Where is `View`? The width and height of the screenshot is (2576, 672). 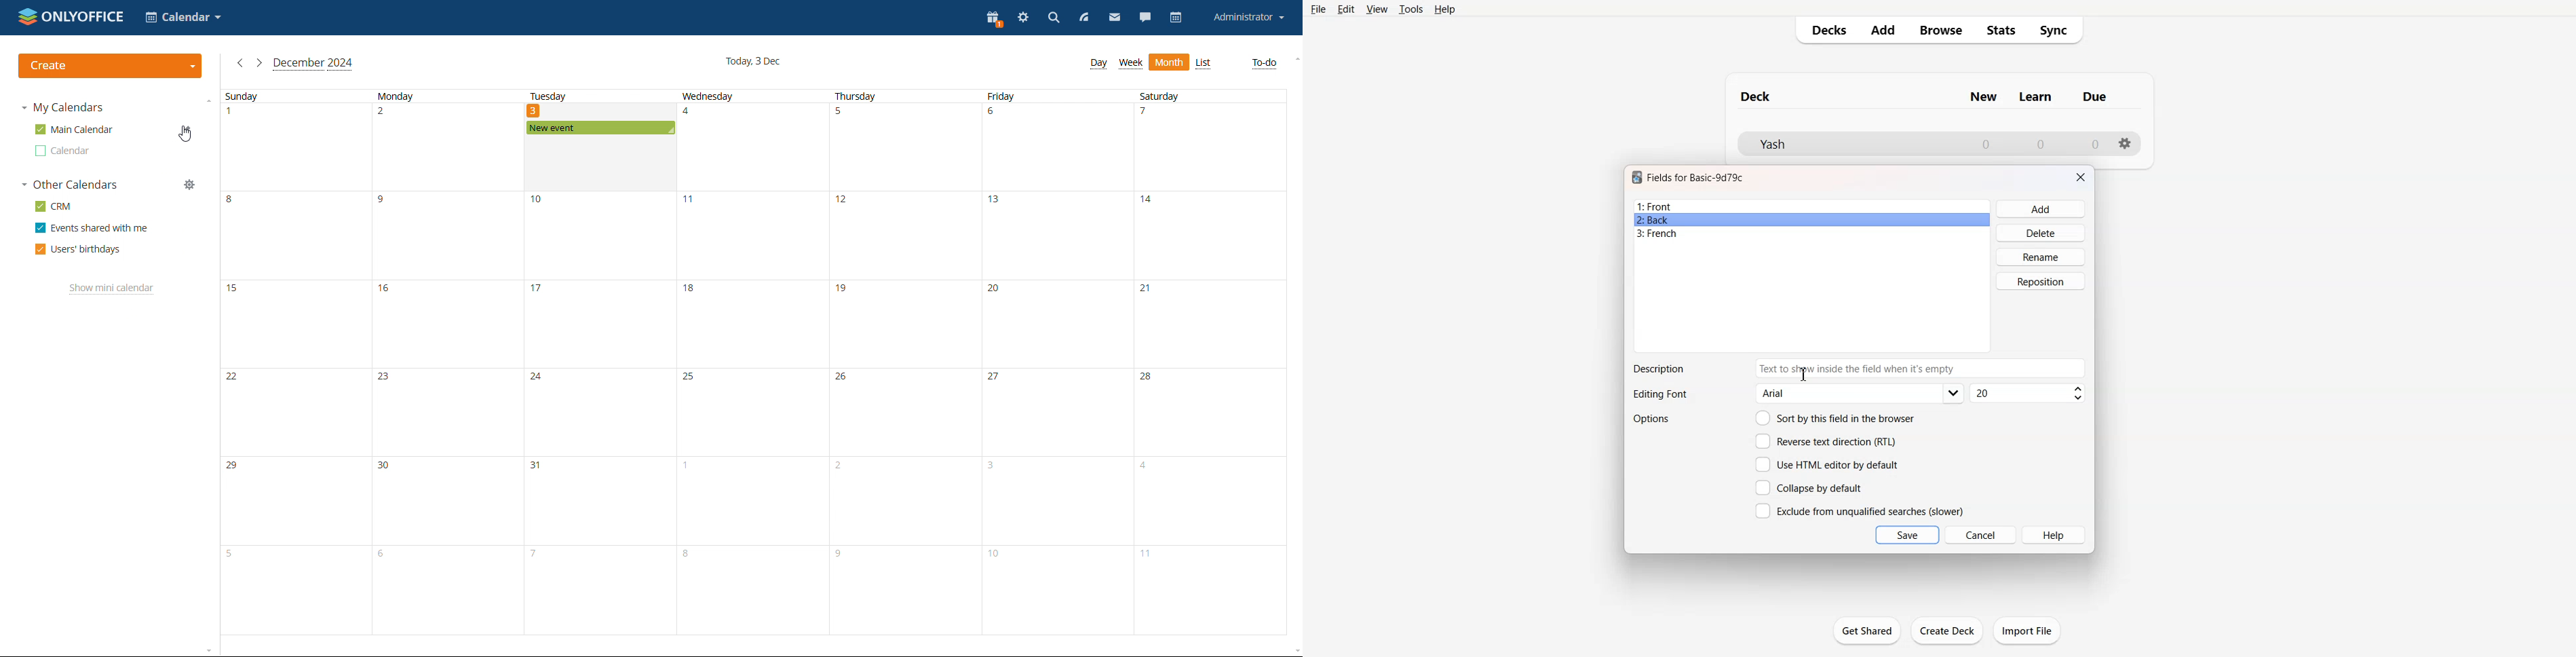 View is located at coordinates (1378, 9).